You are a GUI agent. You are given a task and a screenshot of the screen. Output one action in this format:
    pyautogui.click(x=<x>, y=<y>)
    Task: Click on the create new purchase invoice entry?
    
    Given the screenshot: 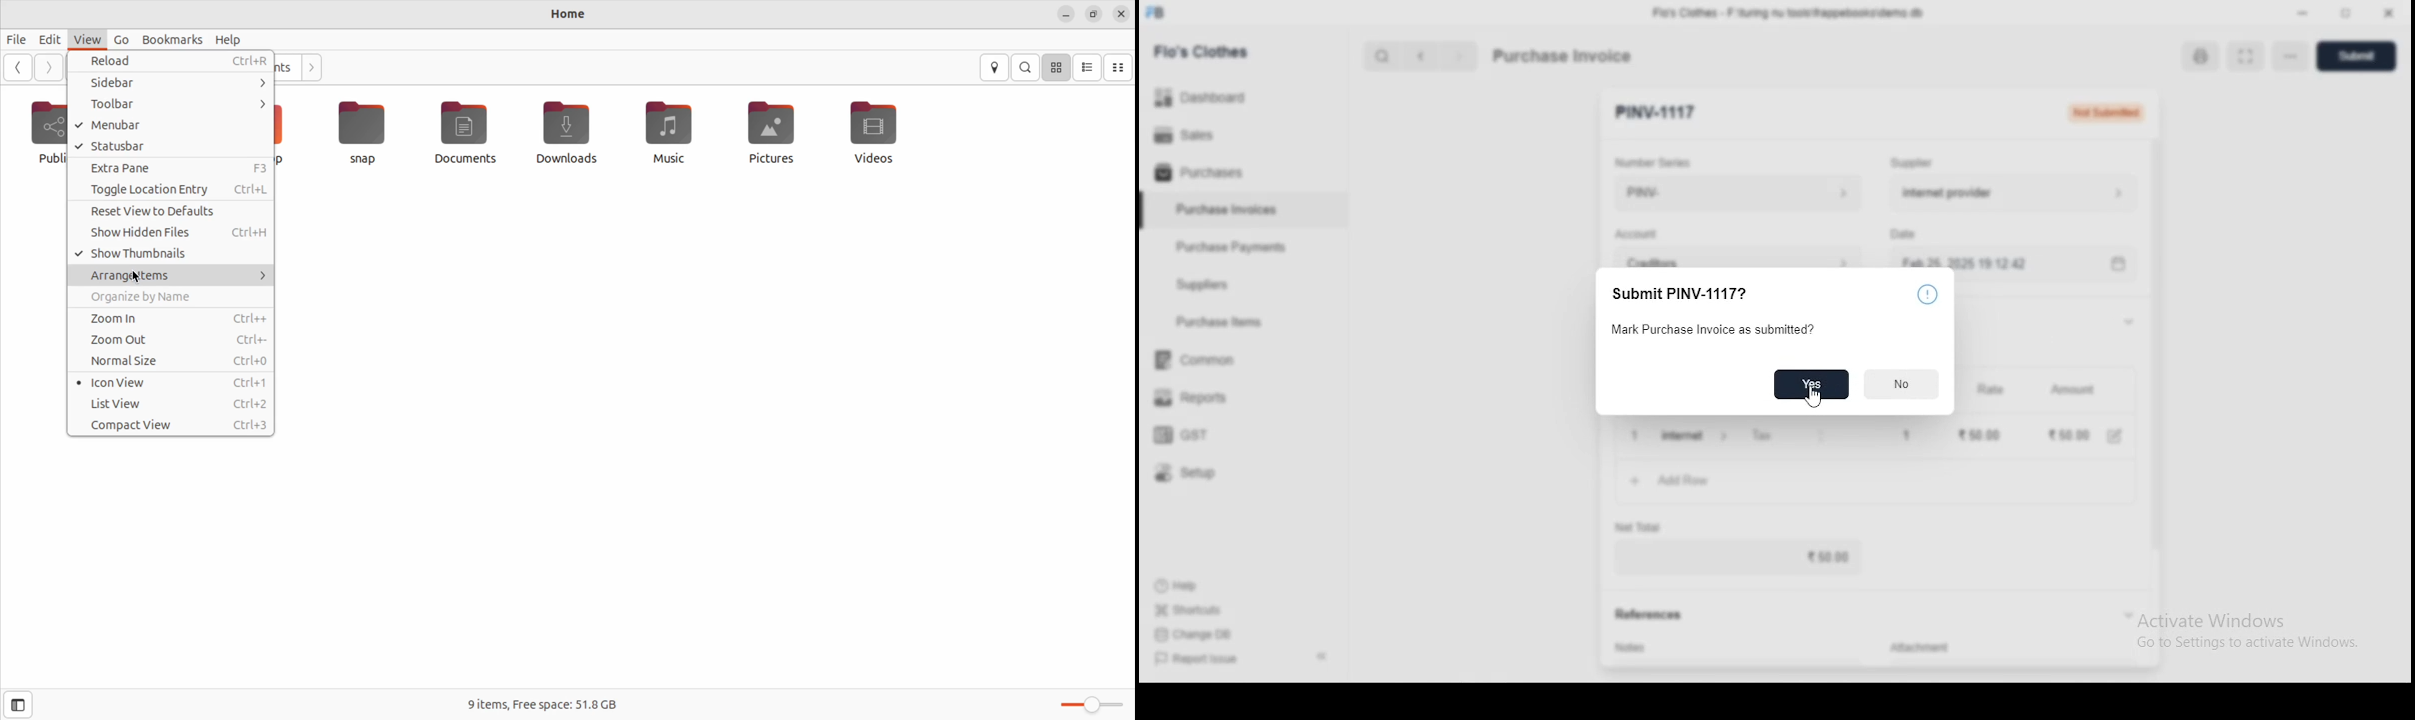 What is the action you would take?
    pyautogui.click(x=1719, y=331)
    